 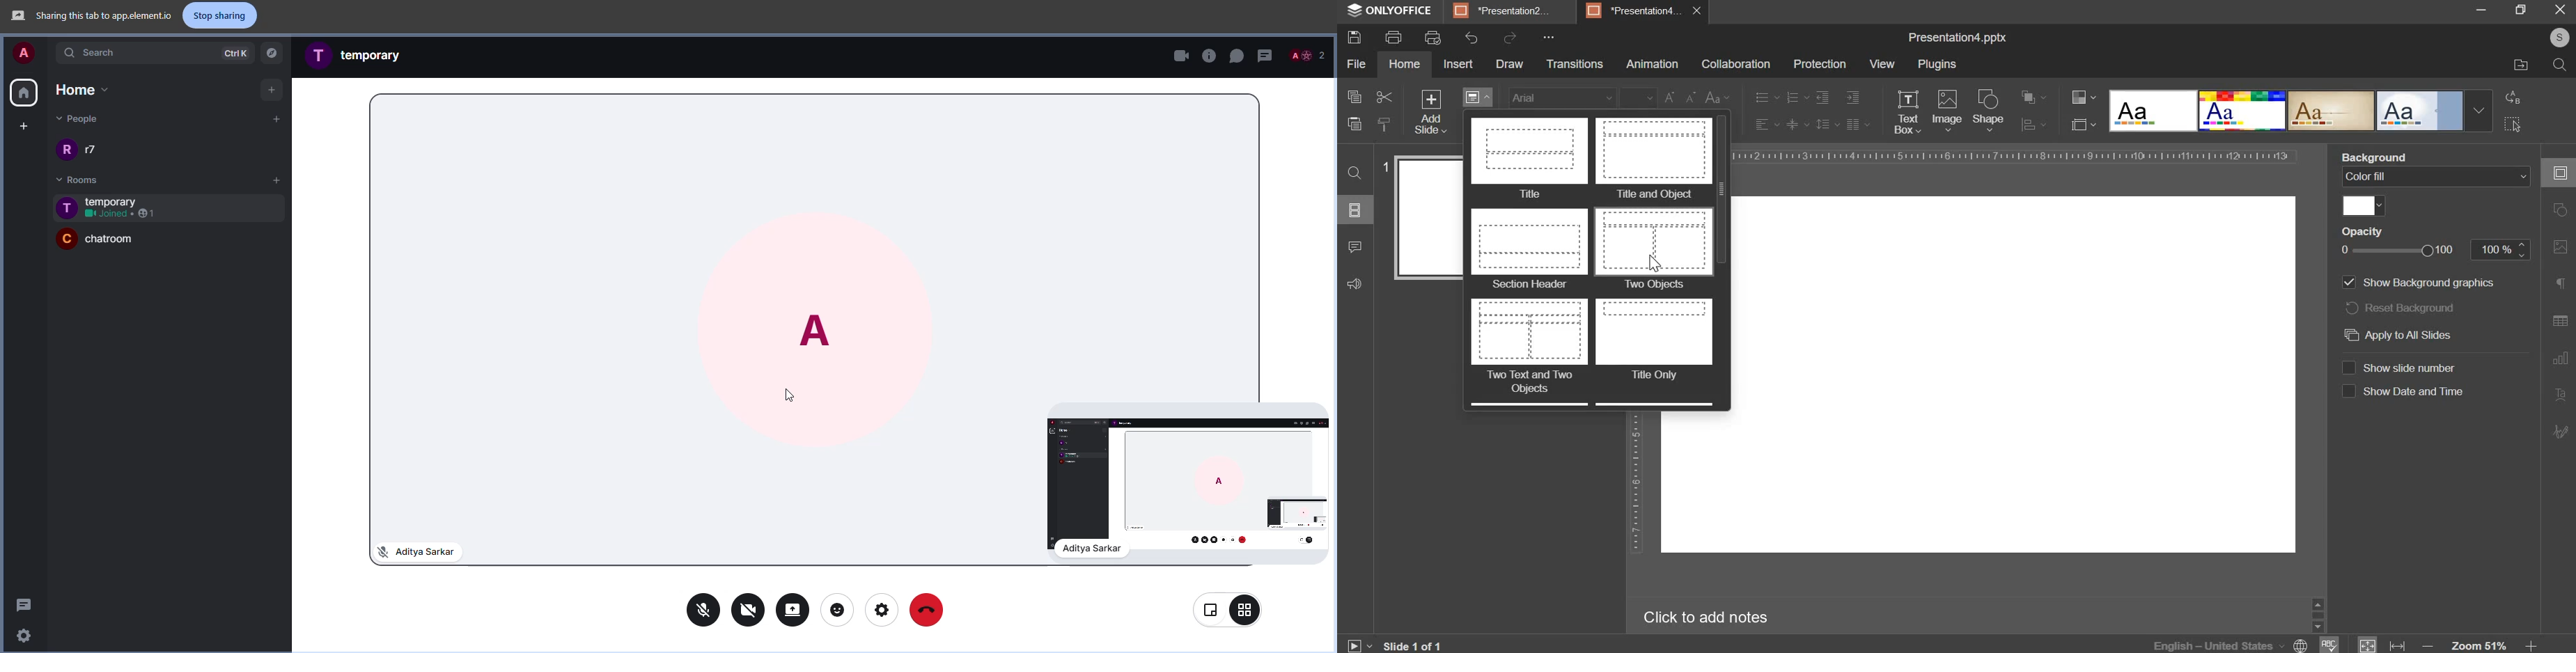 What do you see at coordinates (2154, 111) in the screenshot?
I see `design` at bounding box center [2154, 111].